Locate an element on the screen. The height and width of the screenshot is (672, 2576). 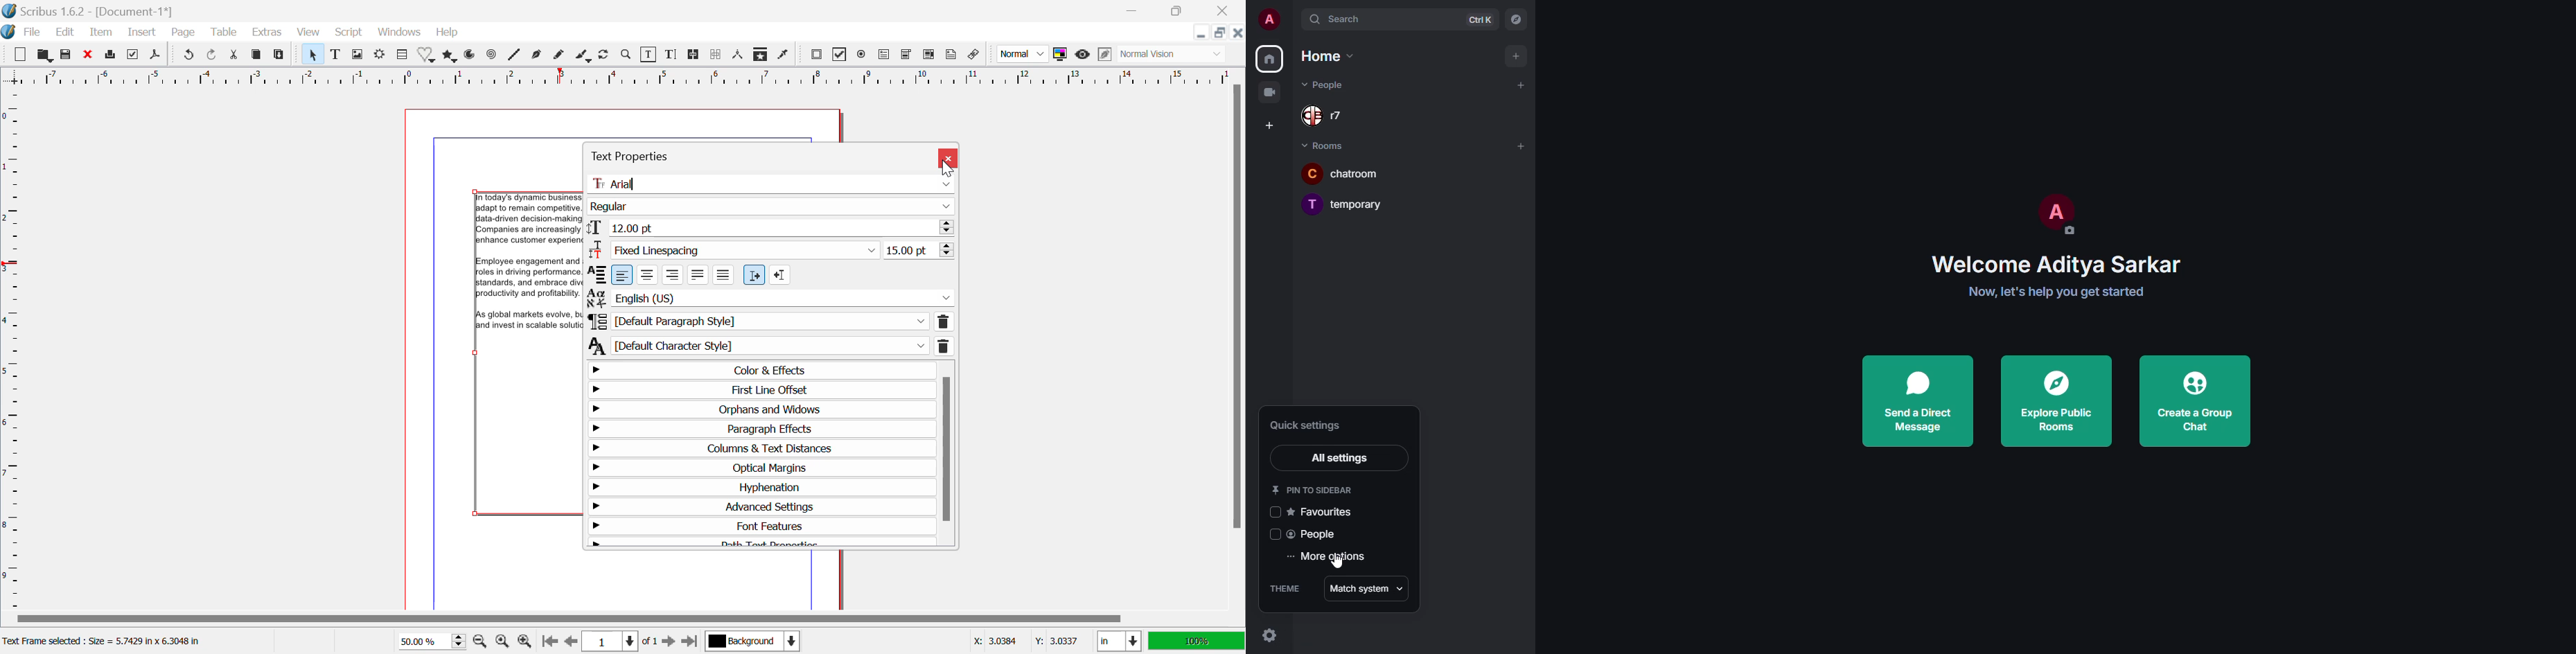
Zoom In is located at coordinates (526, 642).